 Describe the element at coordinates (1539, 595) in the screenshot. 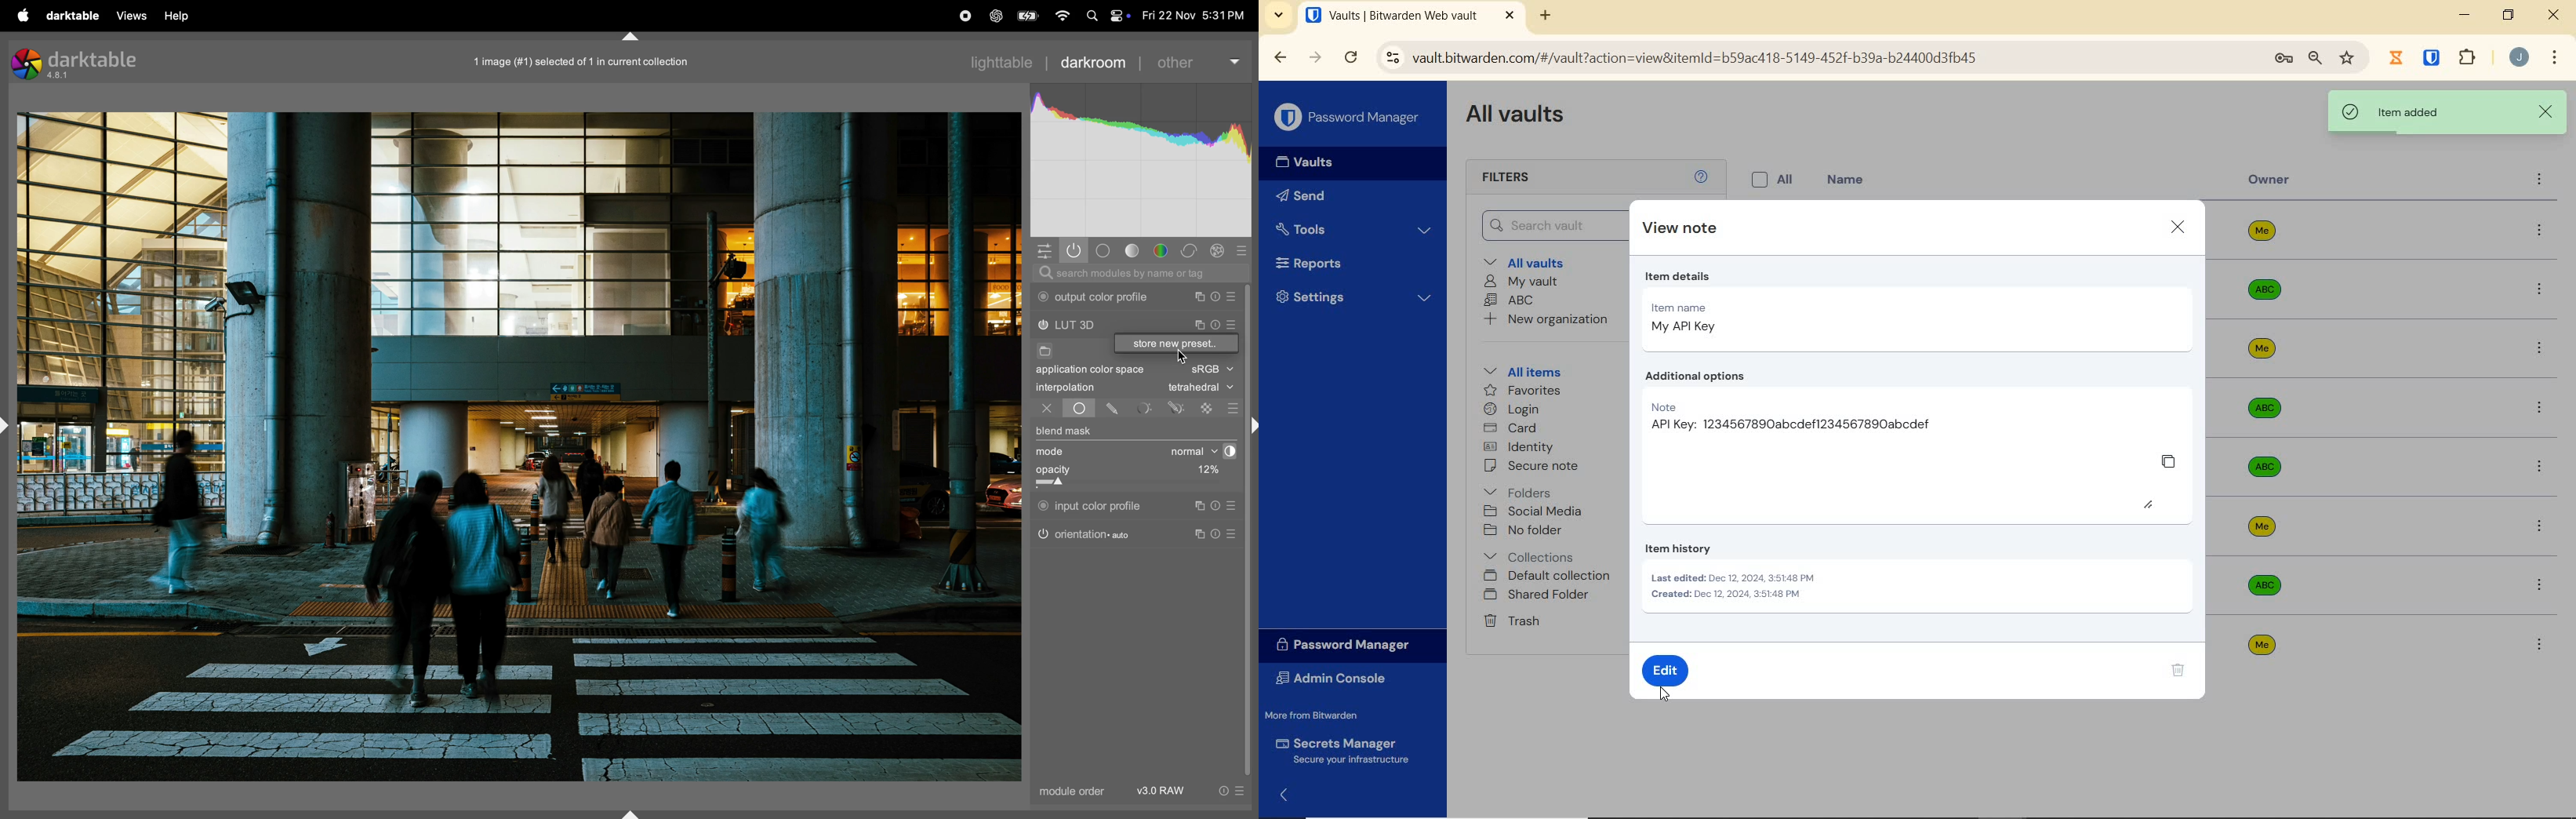

I see `shared folder` at that location.